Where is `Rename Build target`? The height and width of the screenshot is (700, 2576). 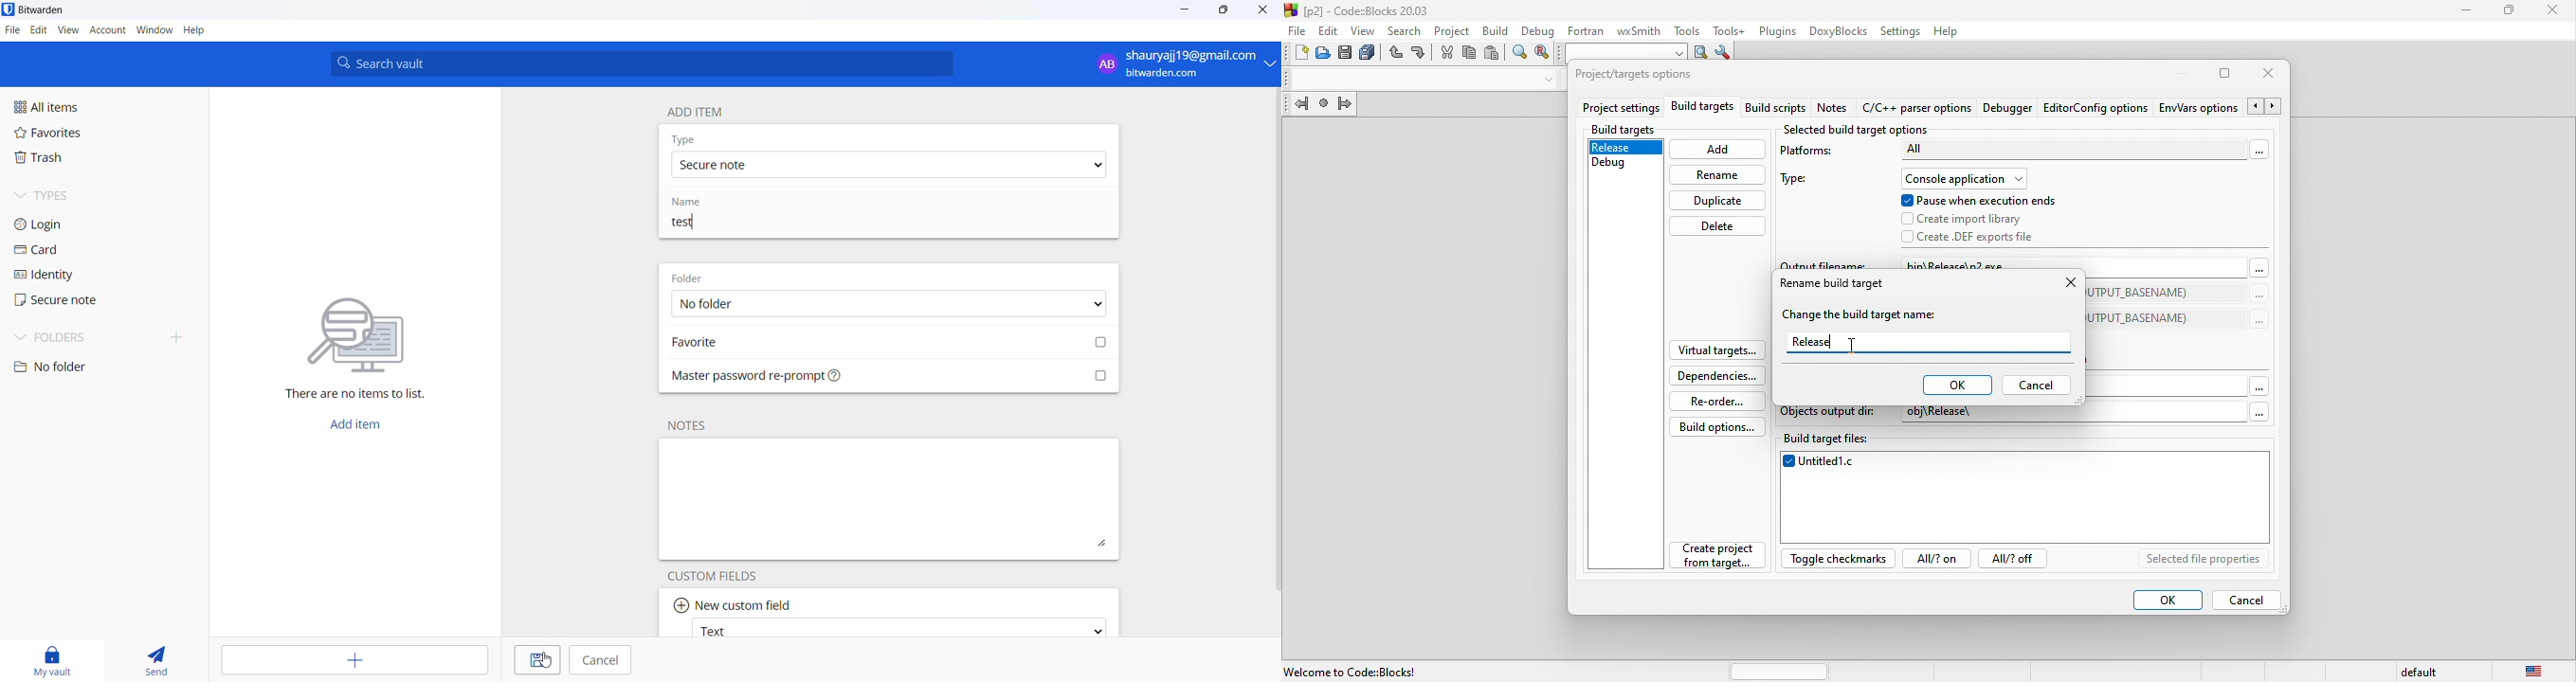
Rename Build target is located at coordinates (1832, 285).